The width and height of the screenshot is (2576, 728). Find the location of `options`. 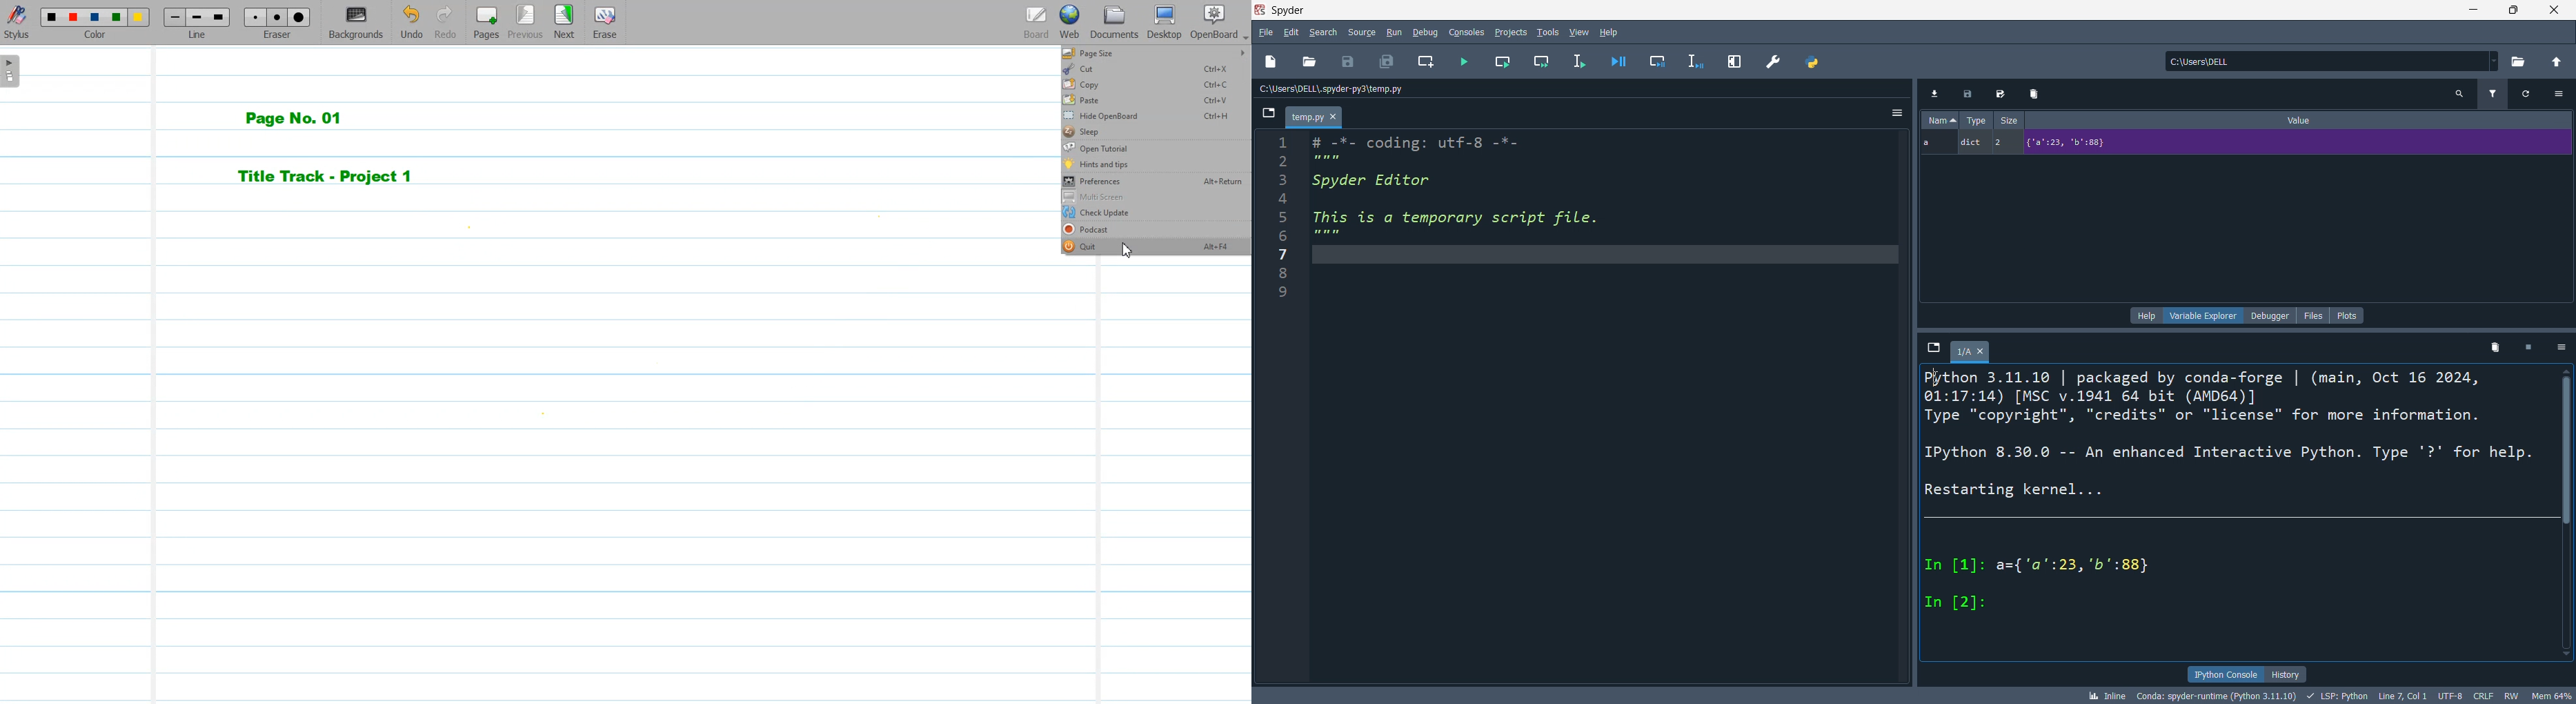

options is located at coordinates (2564, 348).